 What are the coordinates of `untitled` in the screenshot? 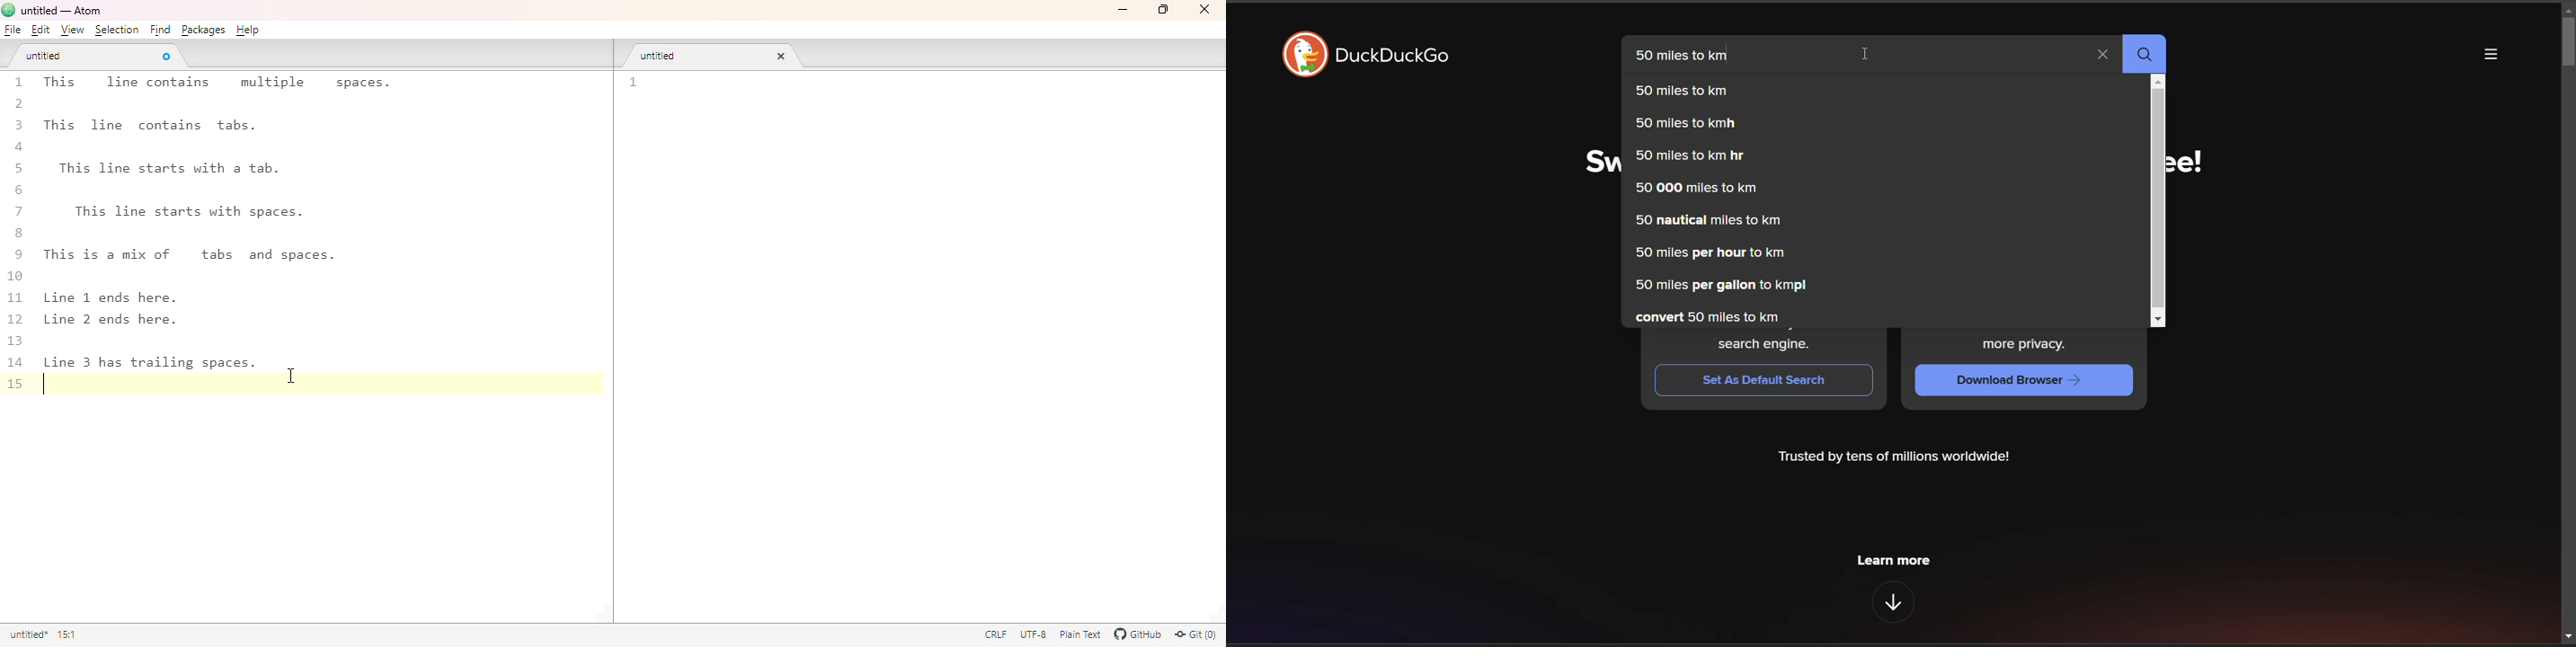 It's located at (662, 56).